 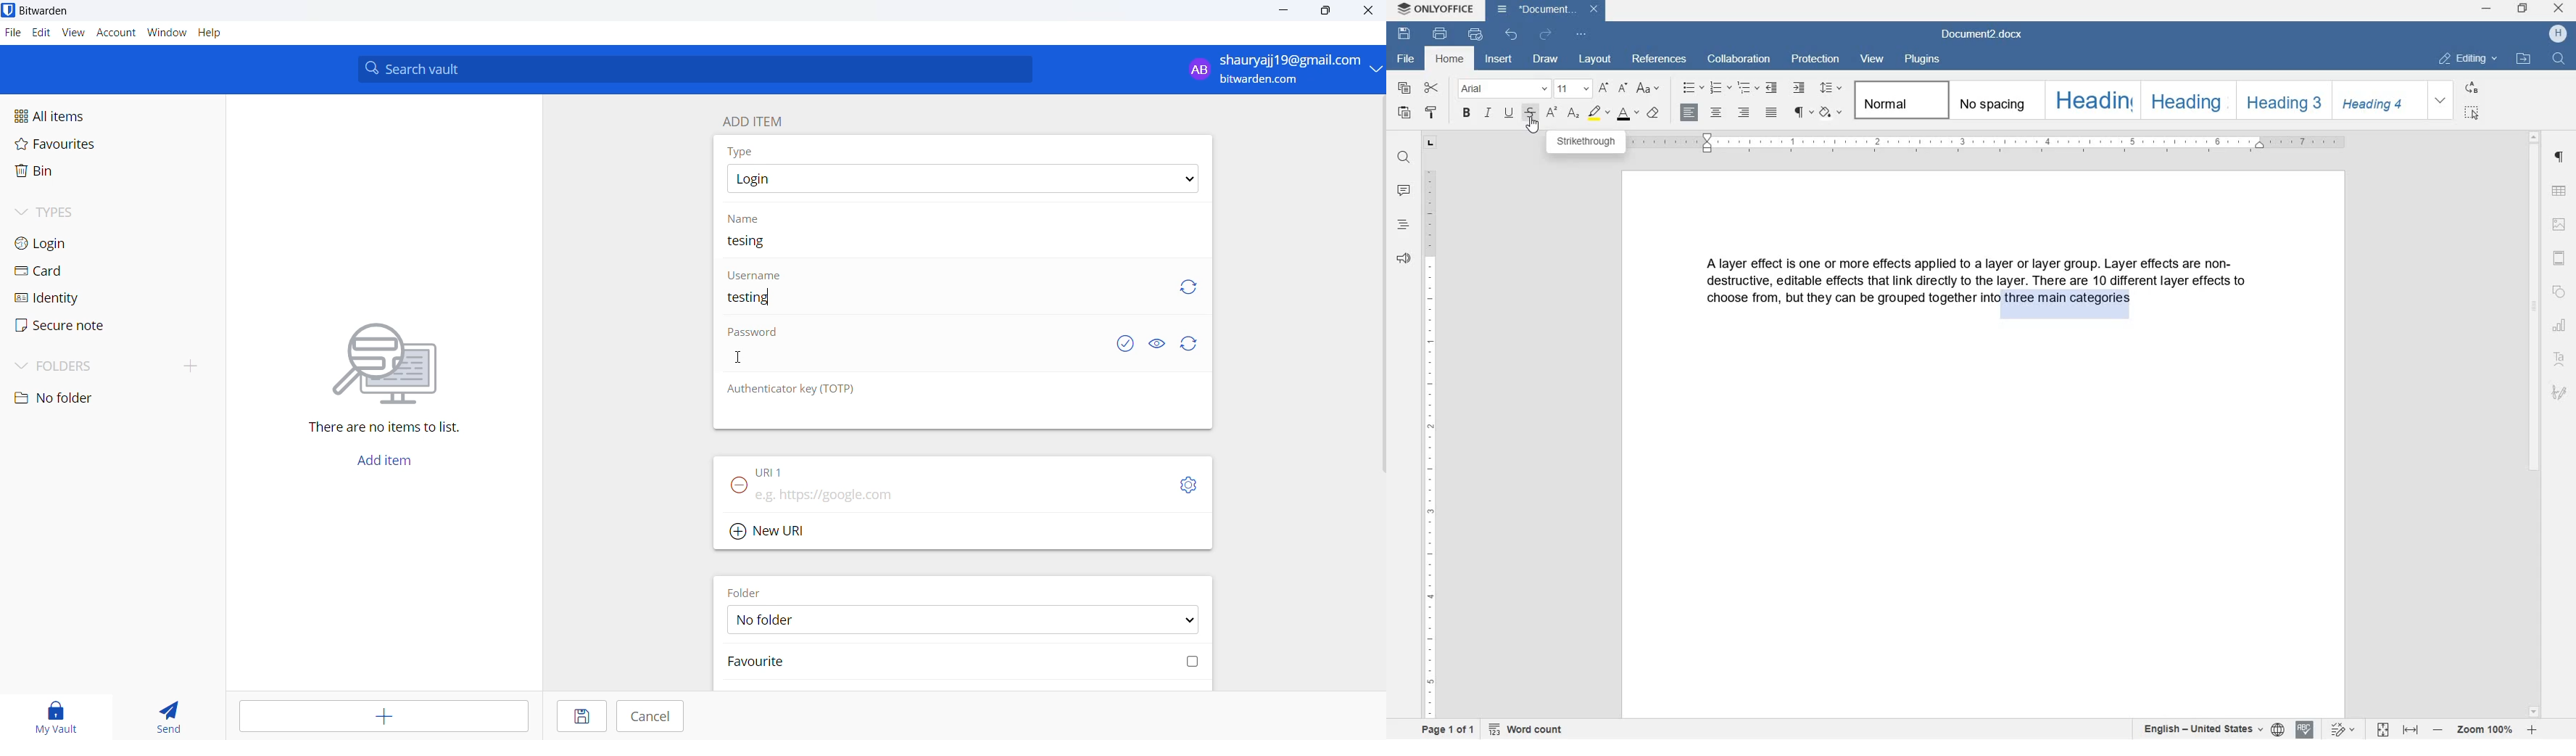 What do you see at coordinates (1475, 35) in the screenshot?
I see `quick print` at bounding box center [1475, 35].